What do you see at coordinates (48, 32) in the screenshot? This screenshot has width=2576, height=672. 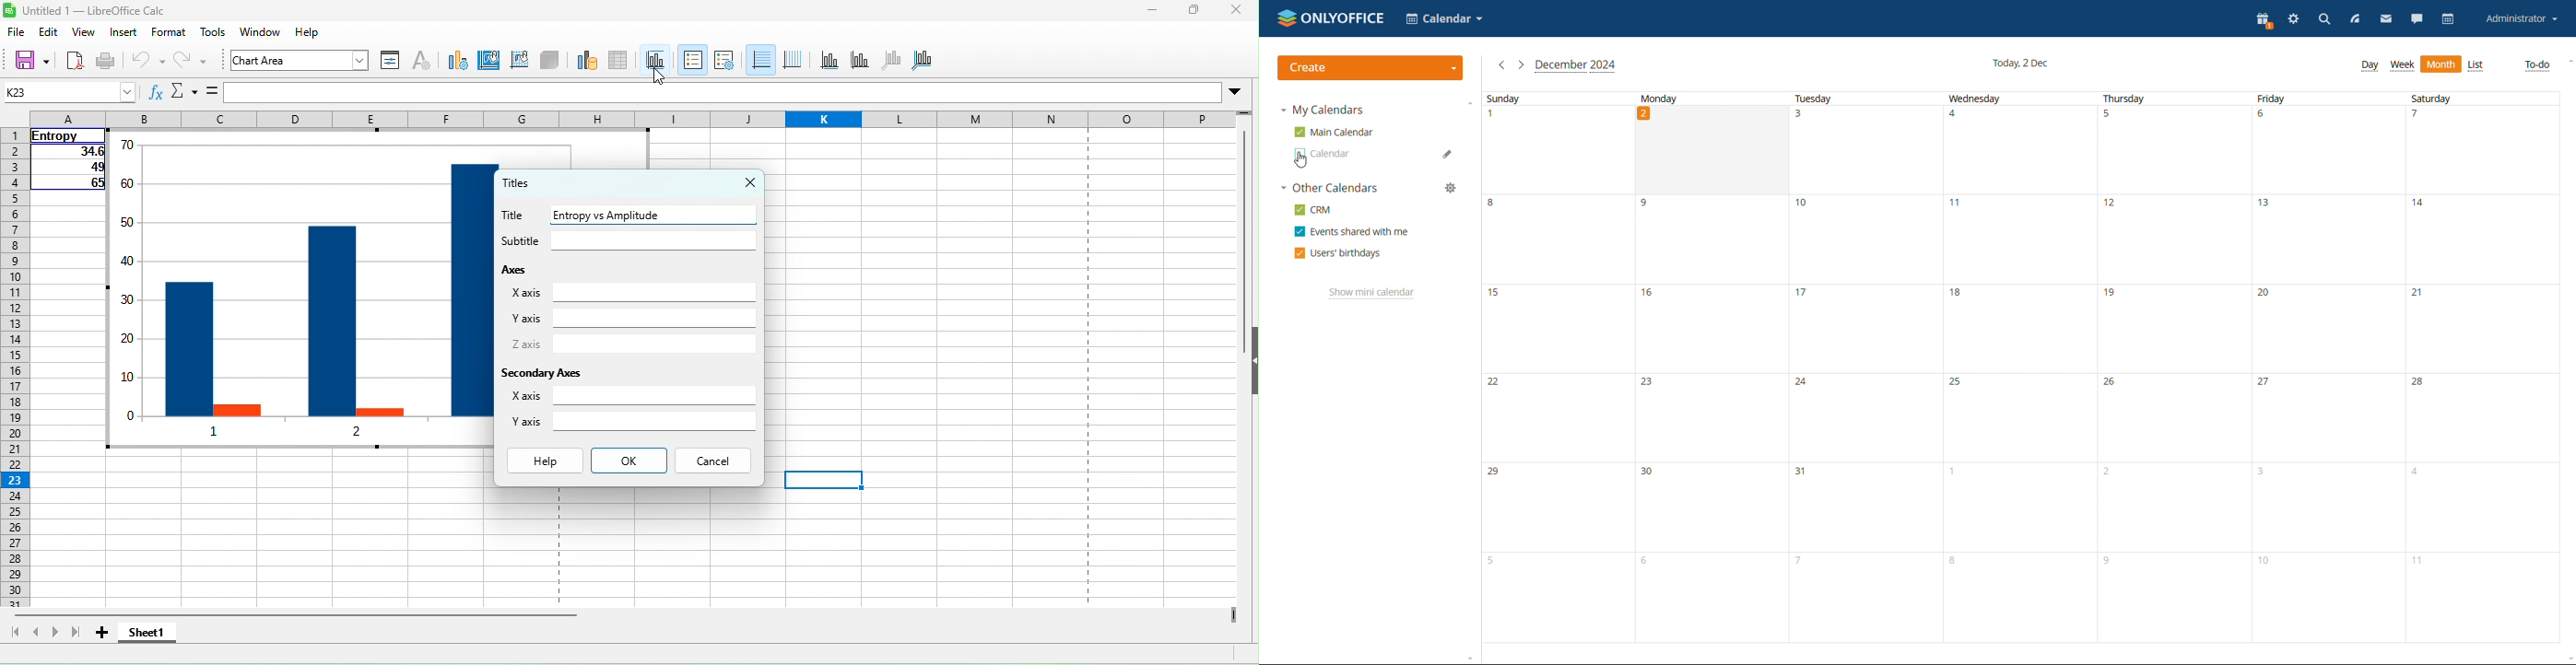 I see `edit` at bounding box center [48, 32].